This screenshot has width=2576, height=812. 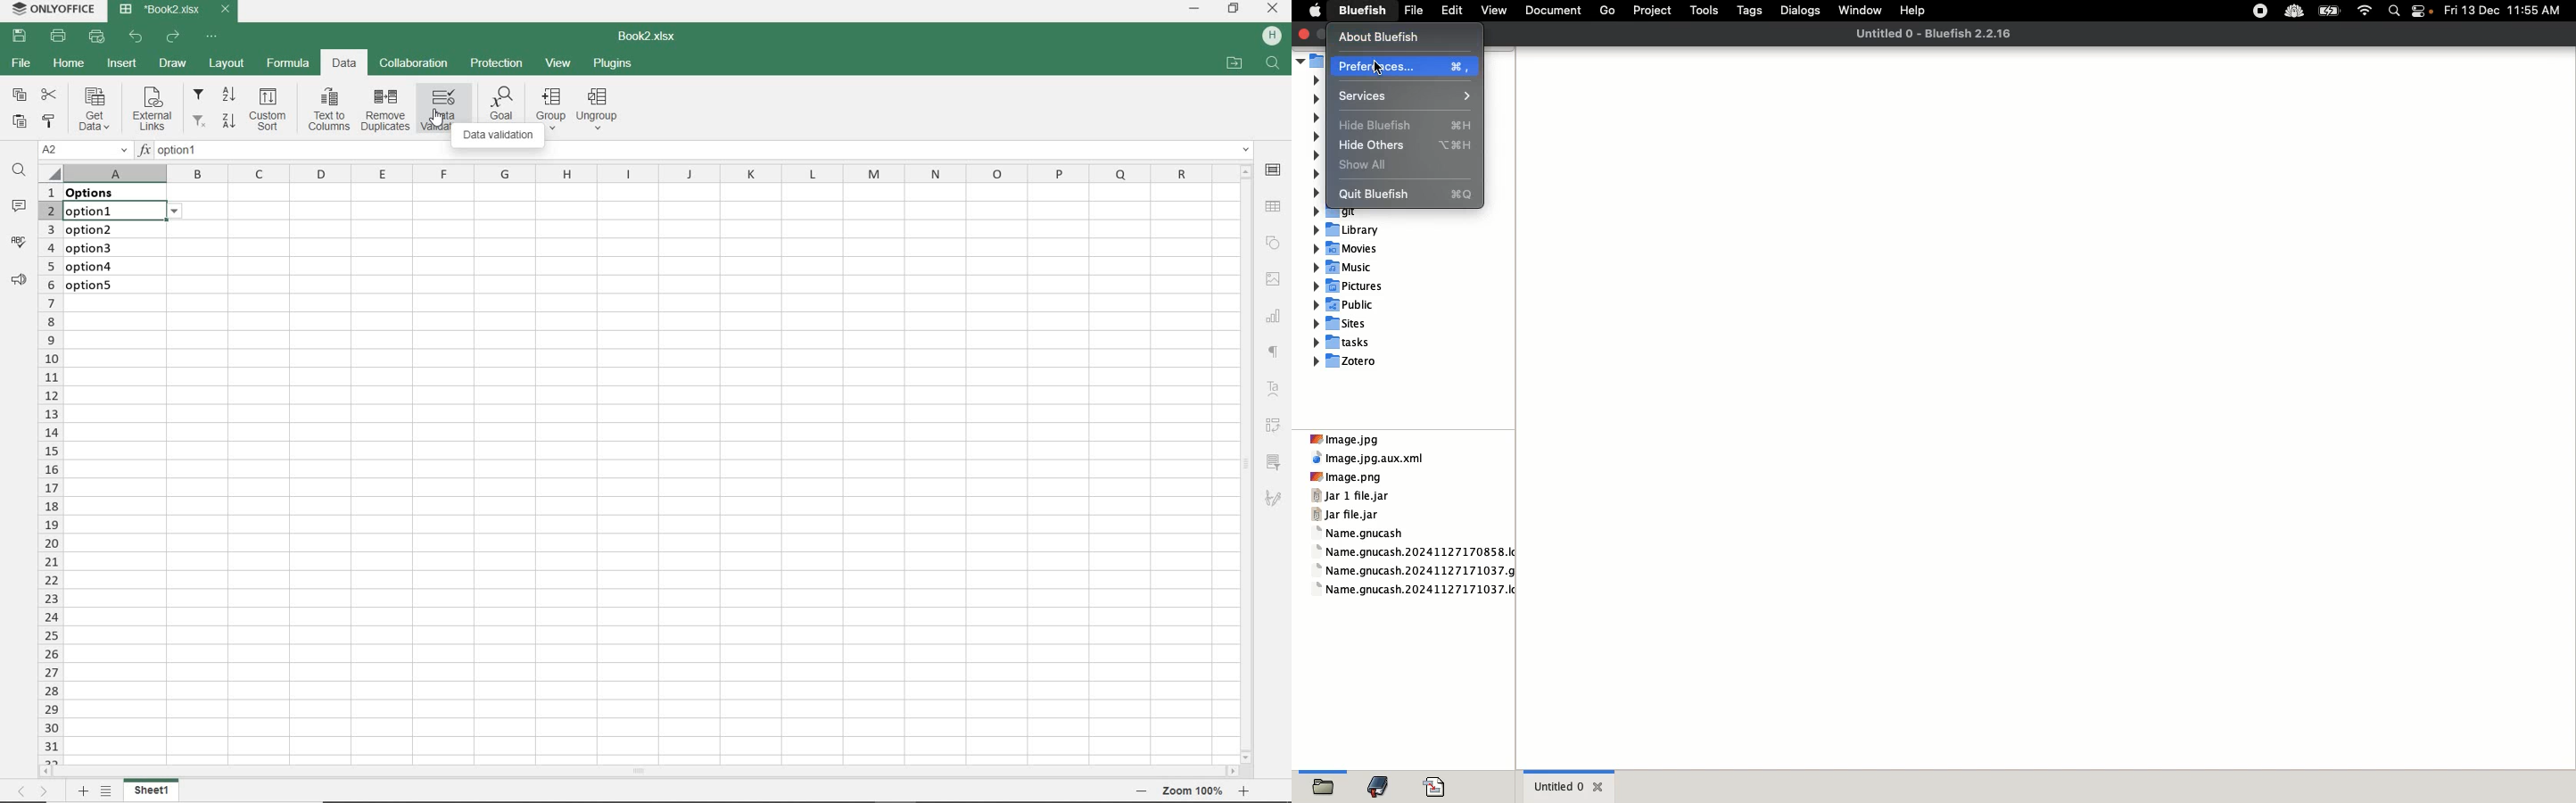 What do you see at coordinates (84, 150) in the screenshot?
I see `NAME MANAGER` at bounding box center [84, 150].